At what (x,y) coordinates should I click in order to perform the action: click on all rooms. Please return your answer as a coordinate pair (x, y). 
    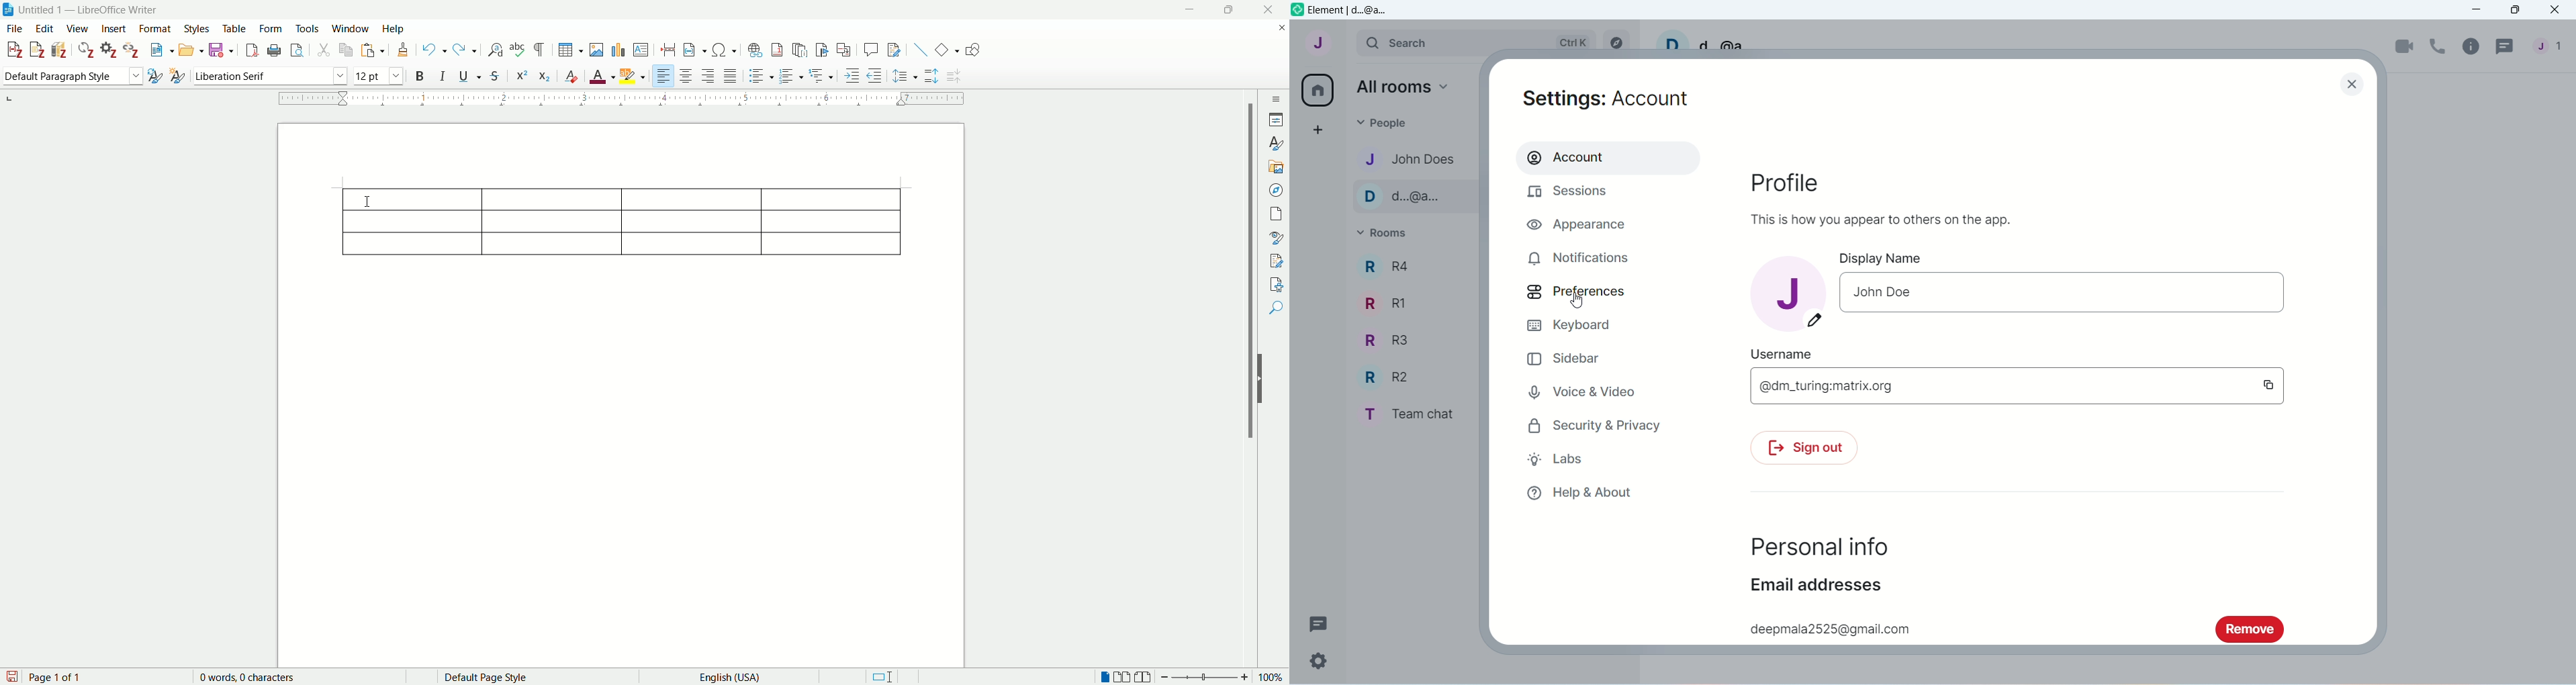
    Looking at the image, I should click on (1401, 86).